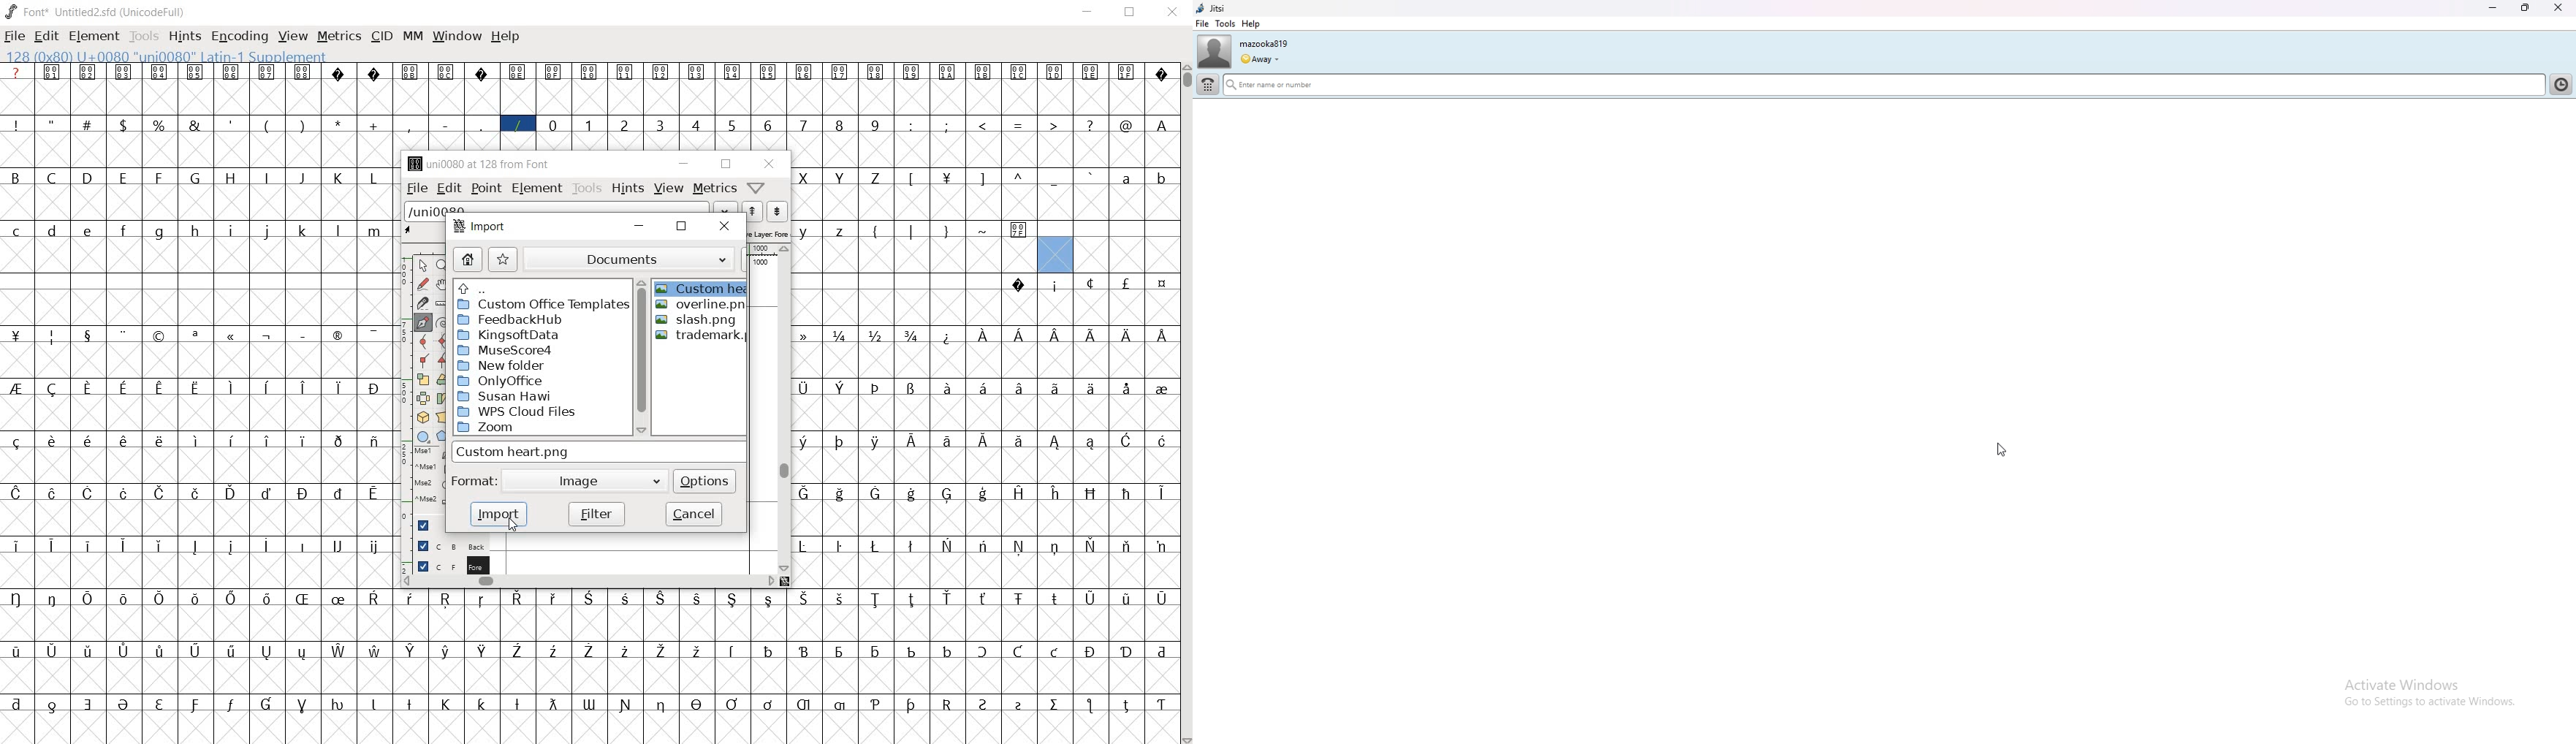 The width and height of the screenshot is (2576, 756). I want to click on glyph, so click(338, 73).